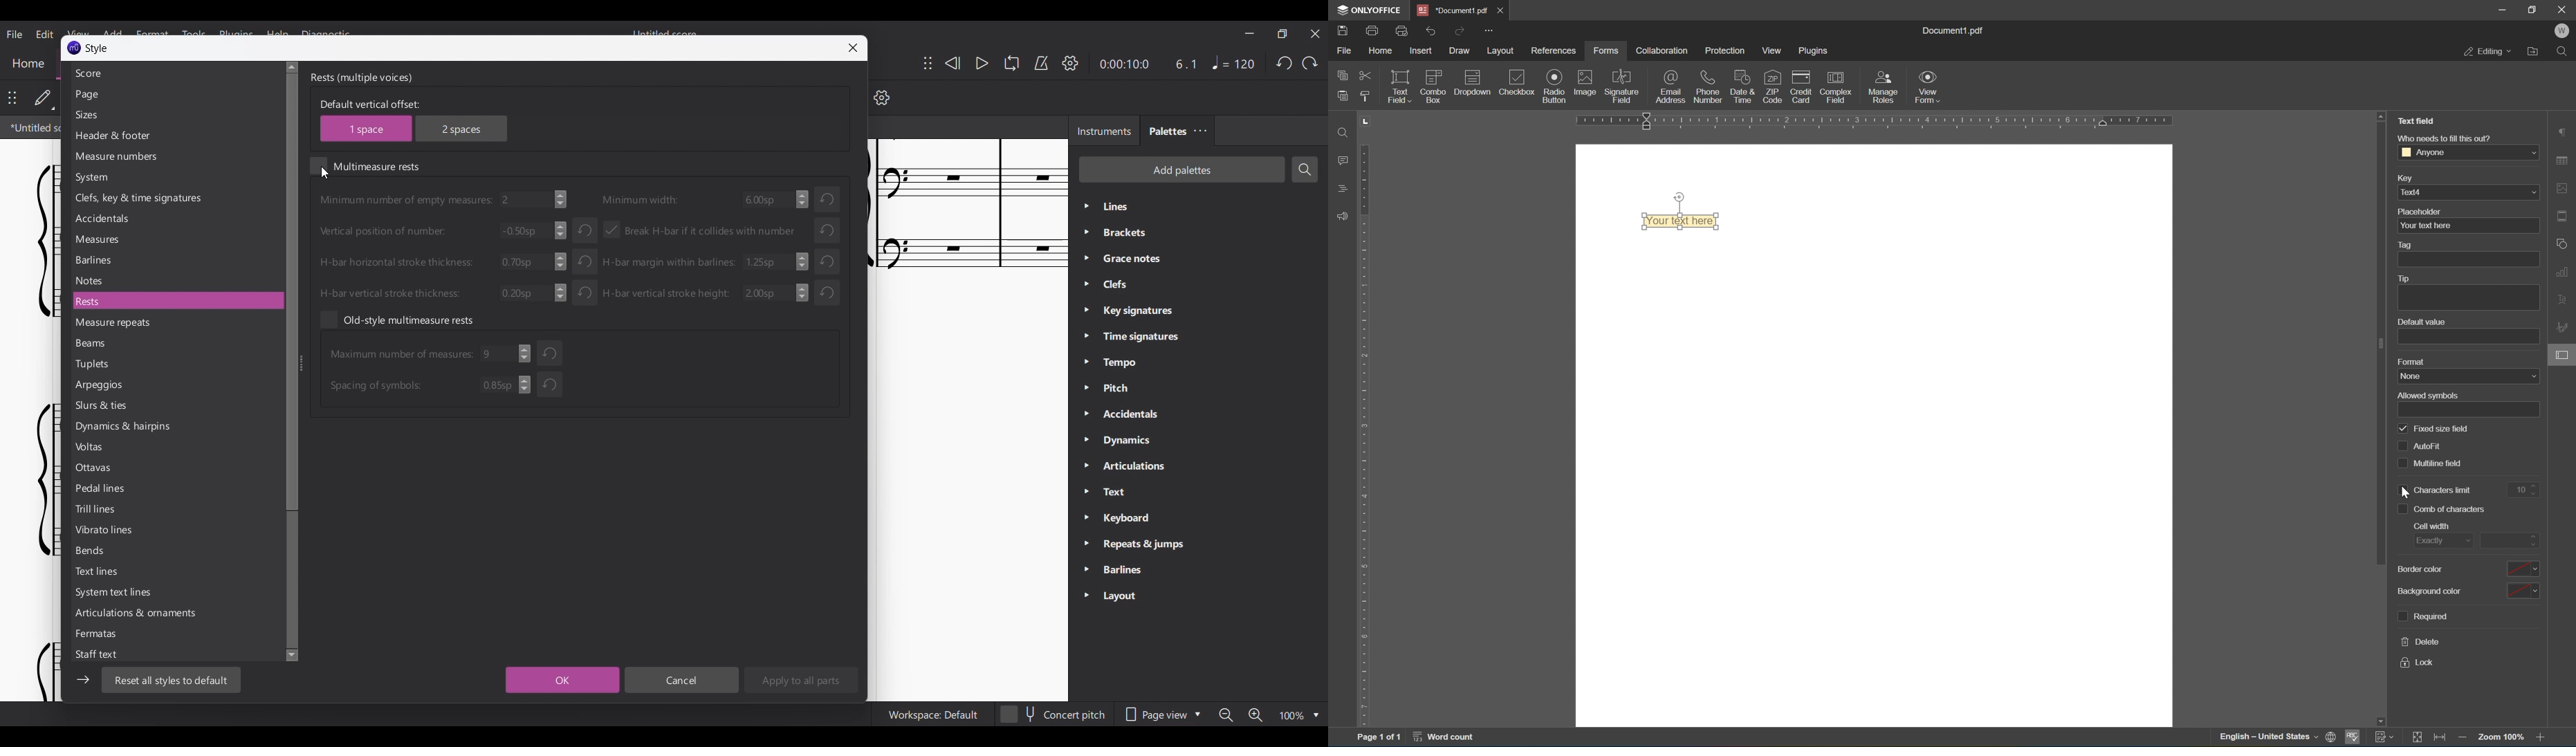 This screenshot has width=2576, height=756. What do you see at coordinates (291, 362) in the screenshot?
I see `Vertical slide bar for list of all Styles` at bounding box center [291, 362].